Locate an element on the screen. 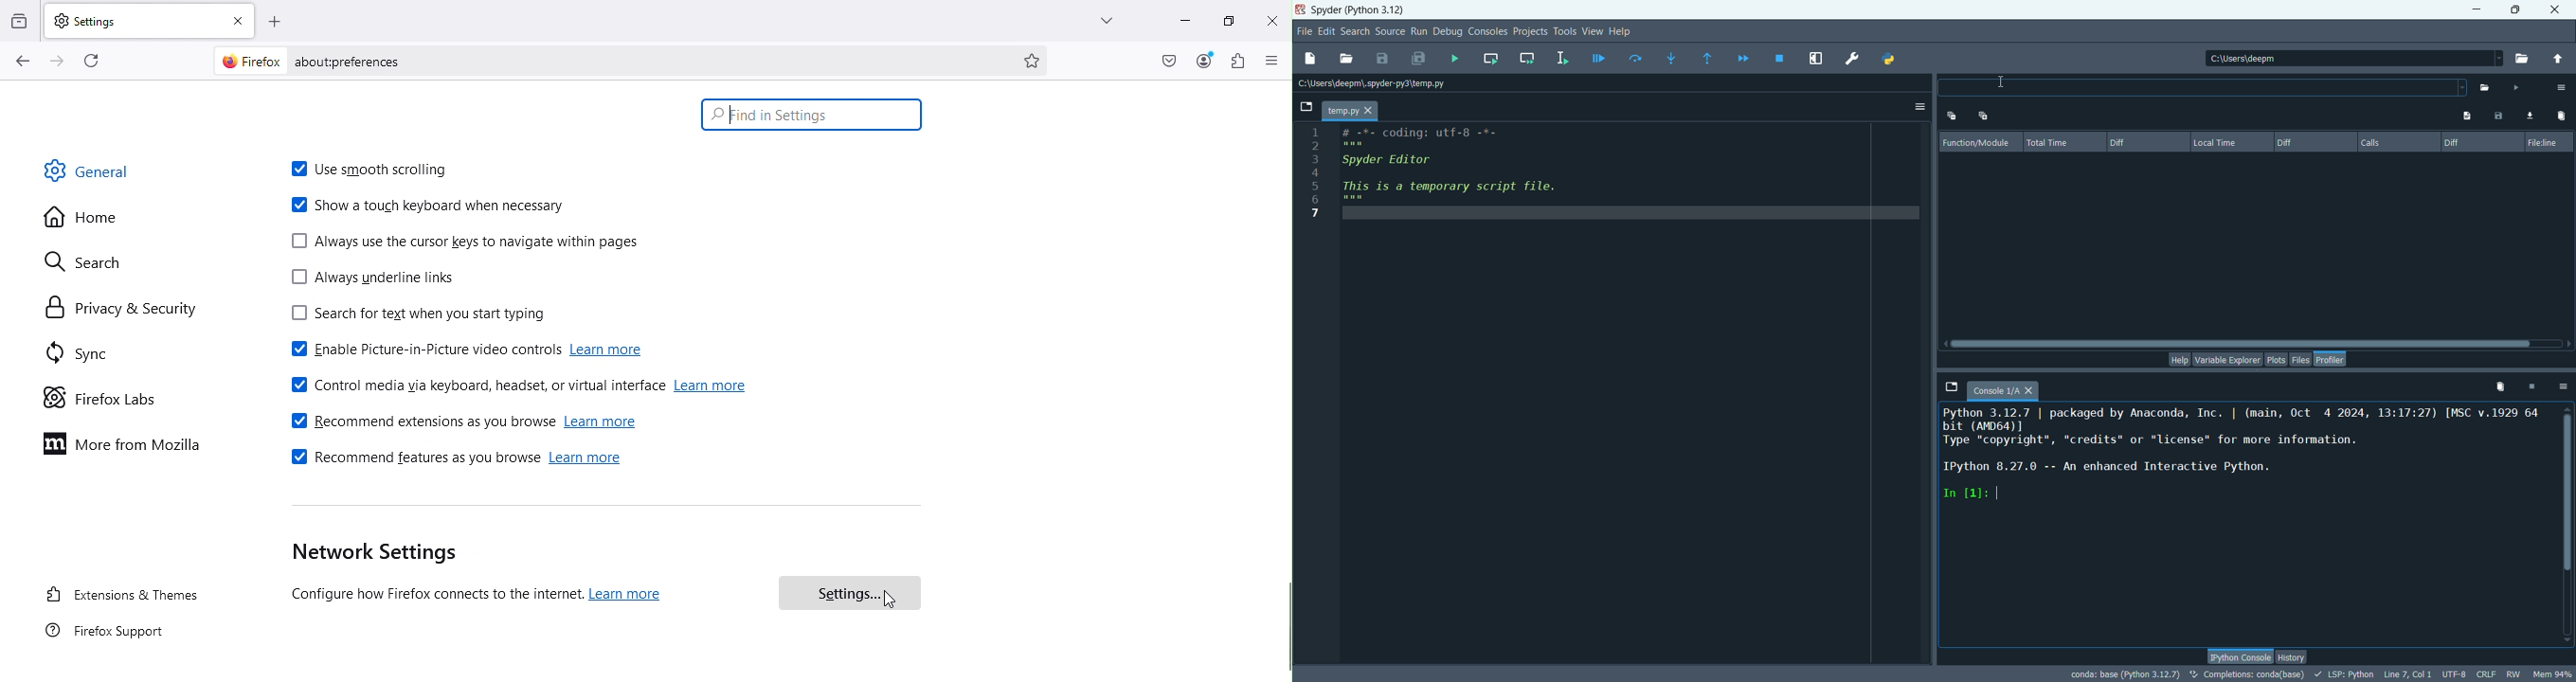  minimize is located at coordinates (2481, 8).